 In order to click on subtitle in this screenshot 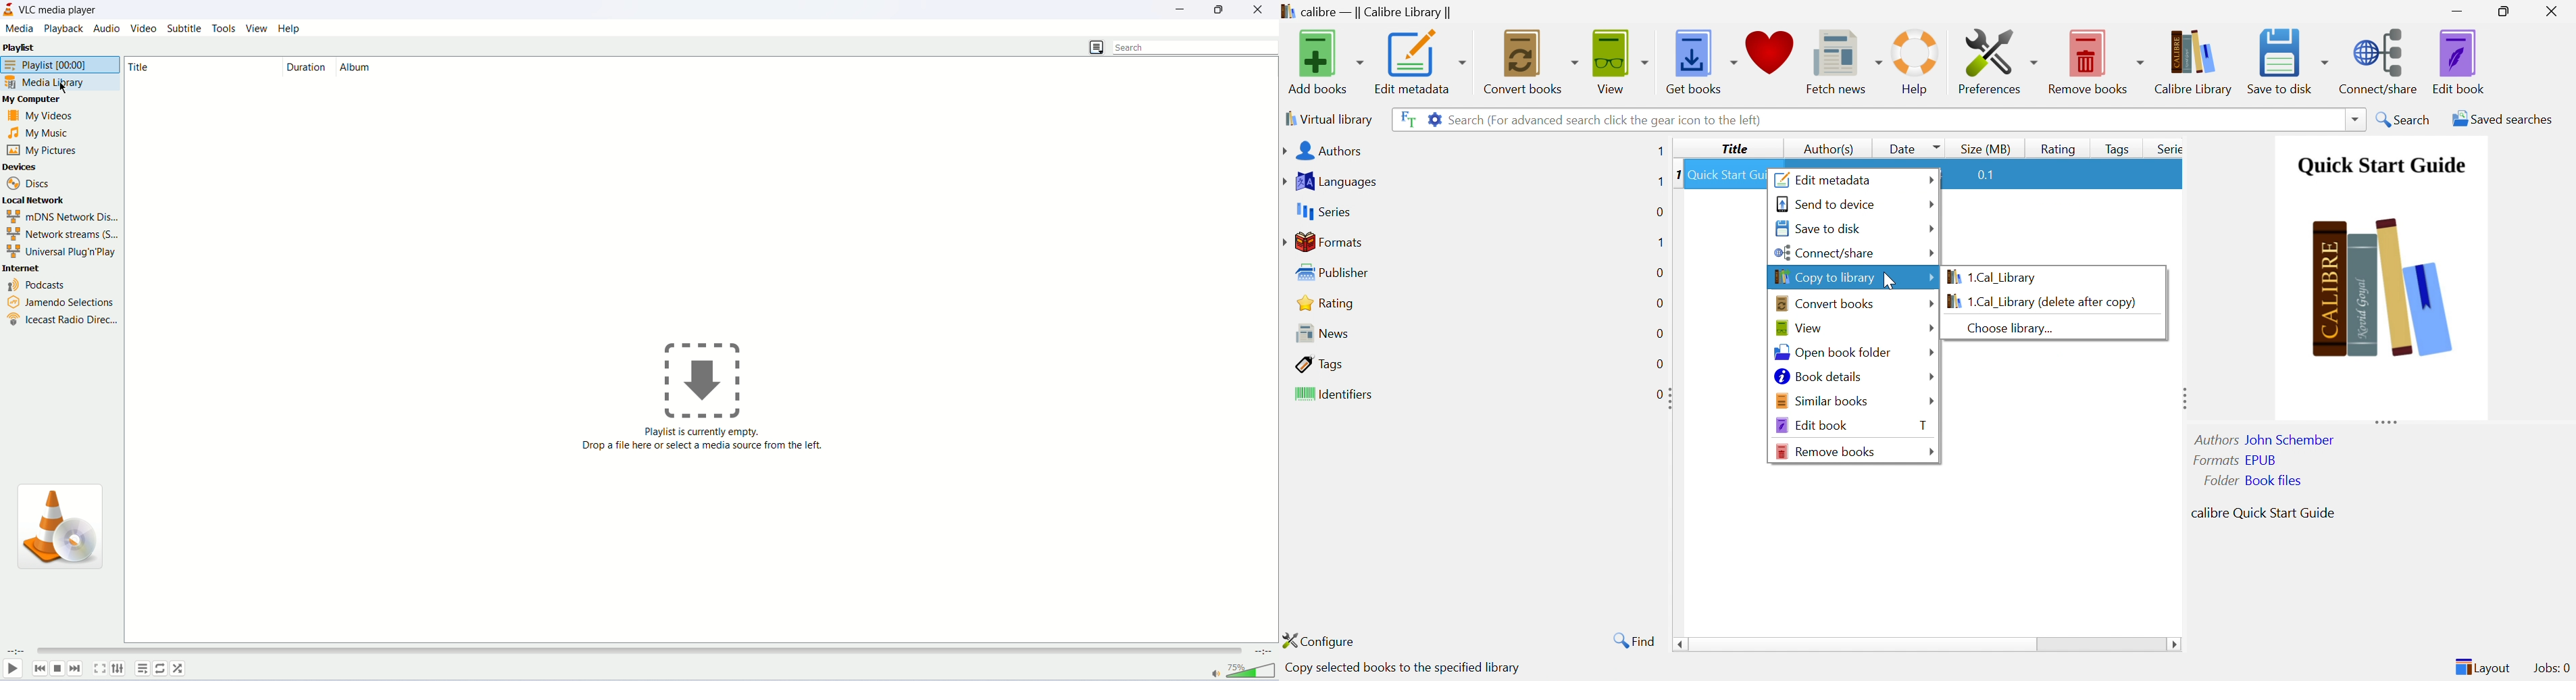, I will do `click(186, 28)`.